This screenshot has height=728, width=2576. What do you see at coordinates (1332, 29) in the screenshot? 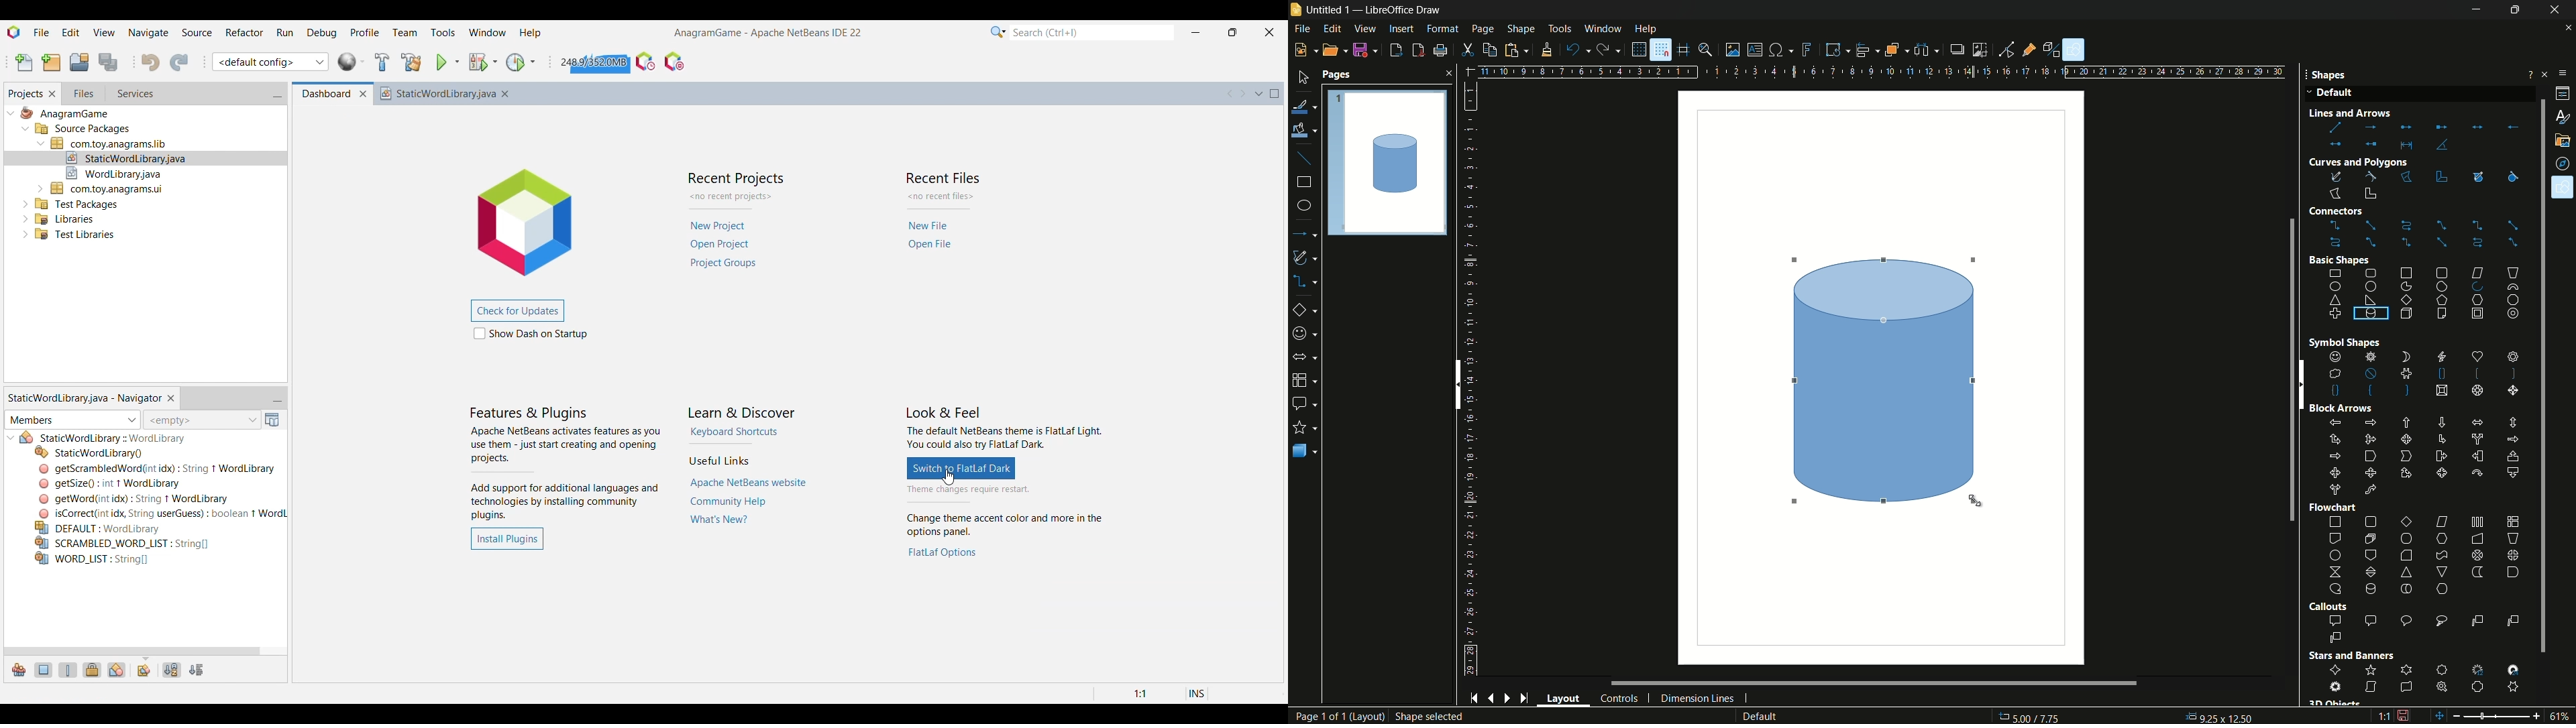
I see `edit menu` at bounding box center [1332, 29].